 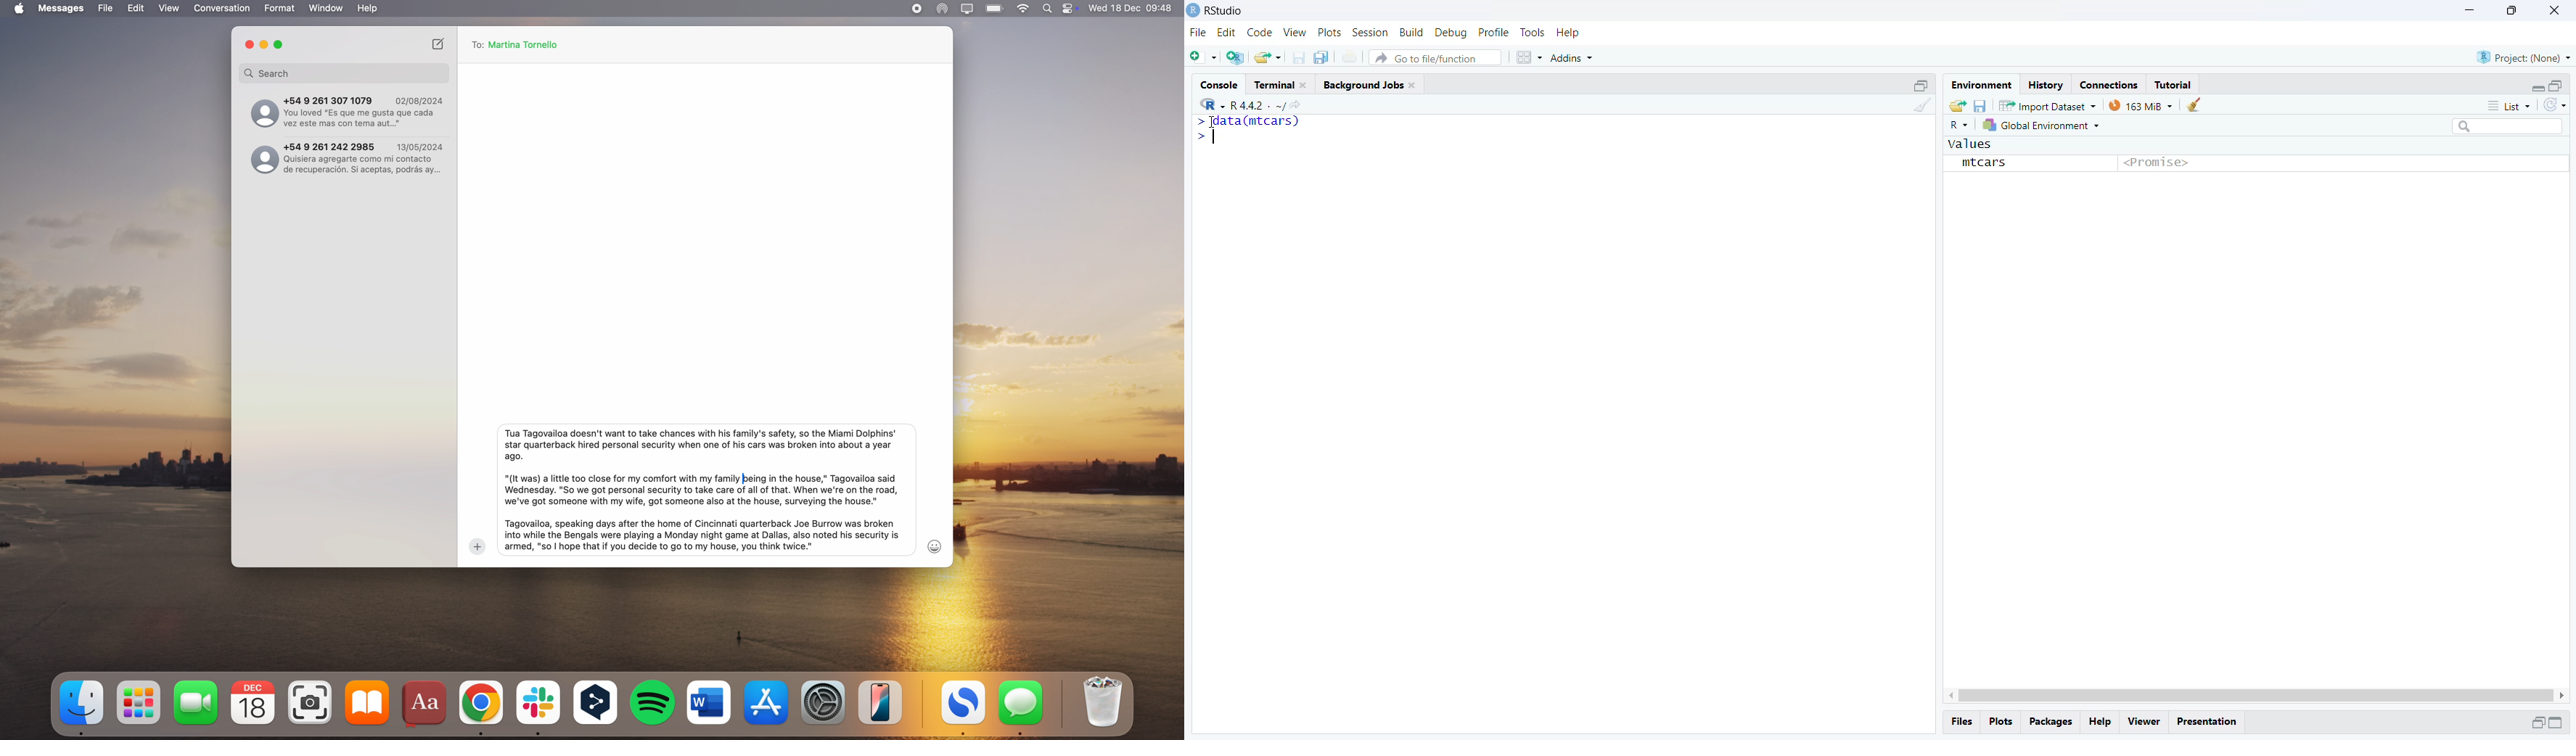 I want to click on messages, so click(x=1021, y=707).